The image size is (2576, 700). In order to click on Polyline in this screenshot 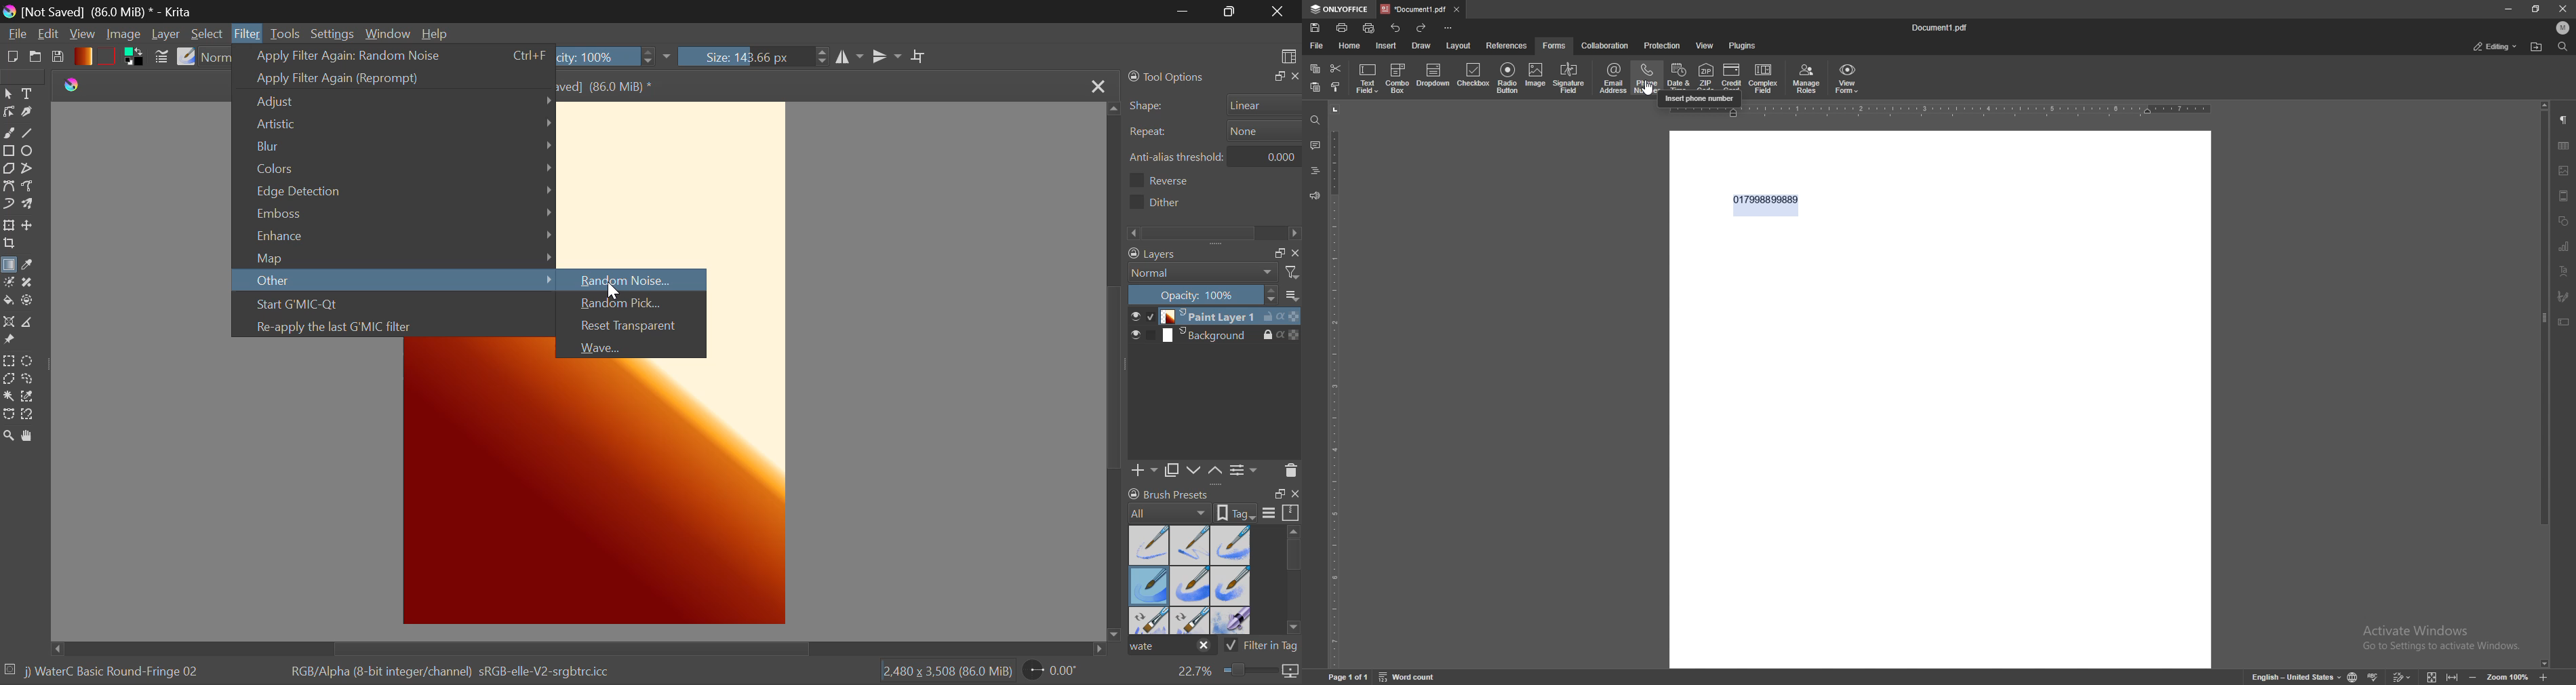, I will do `click(29, 169)`.